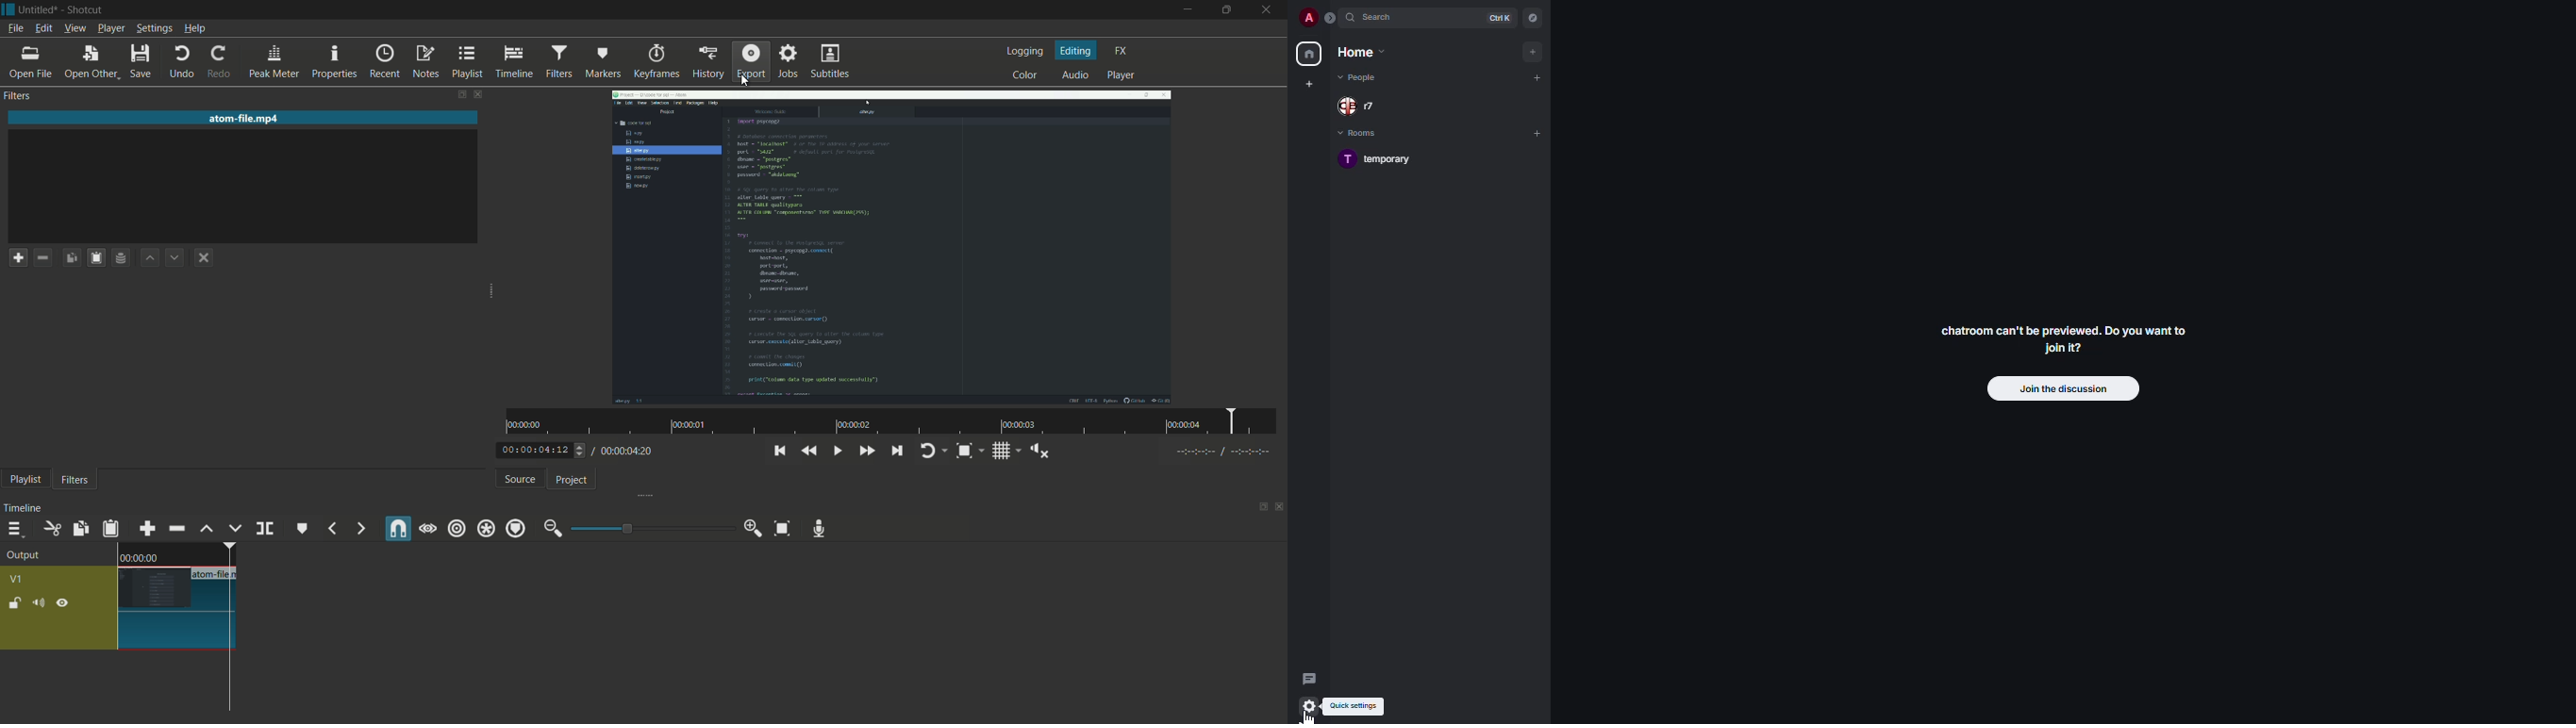  What do you see at coordinates (72, 257) in the screenshot?
I see `copy checked filters` at bounding box center [72, 257].